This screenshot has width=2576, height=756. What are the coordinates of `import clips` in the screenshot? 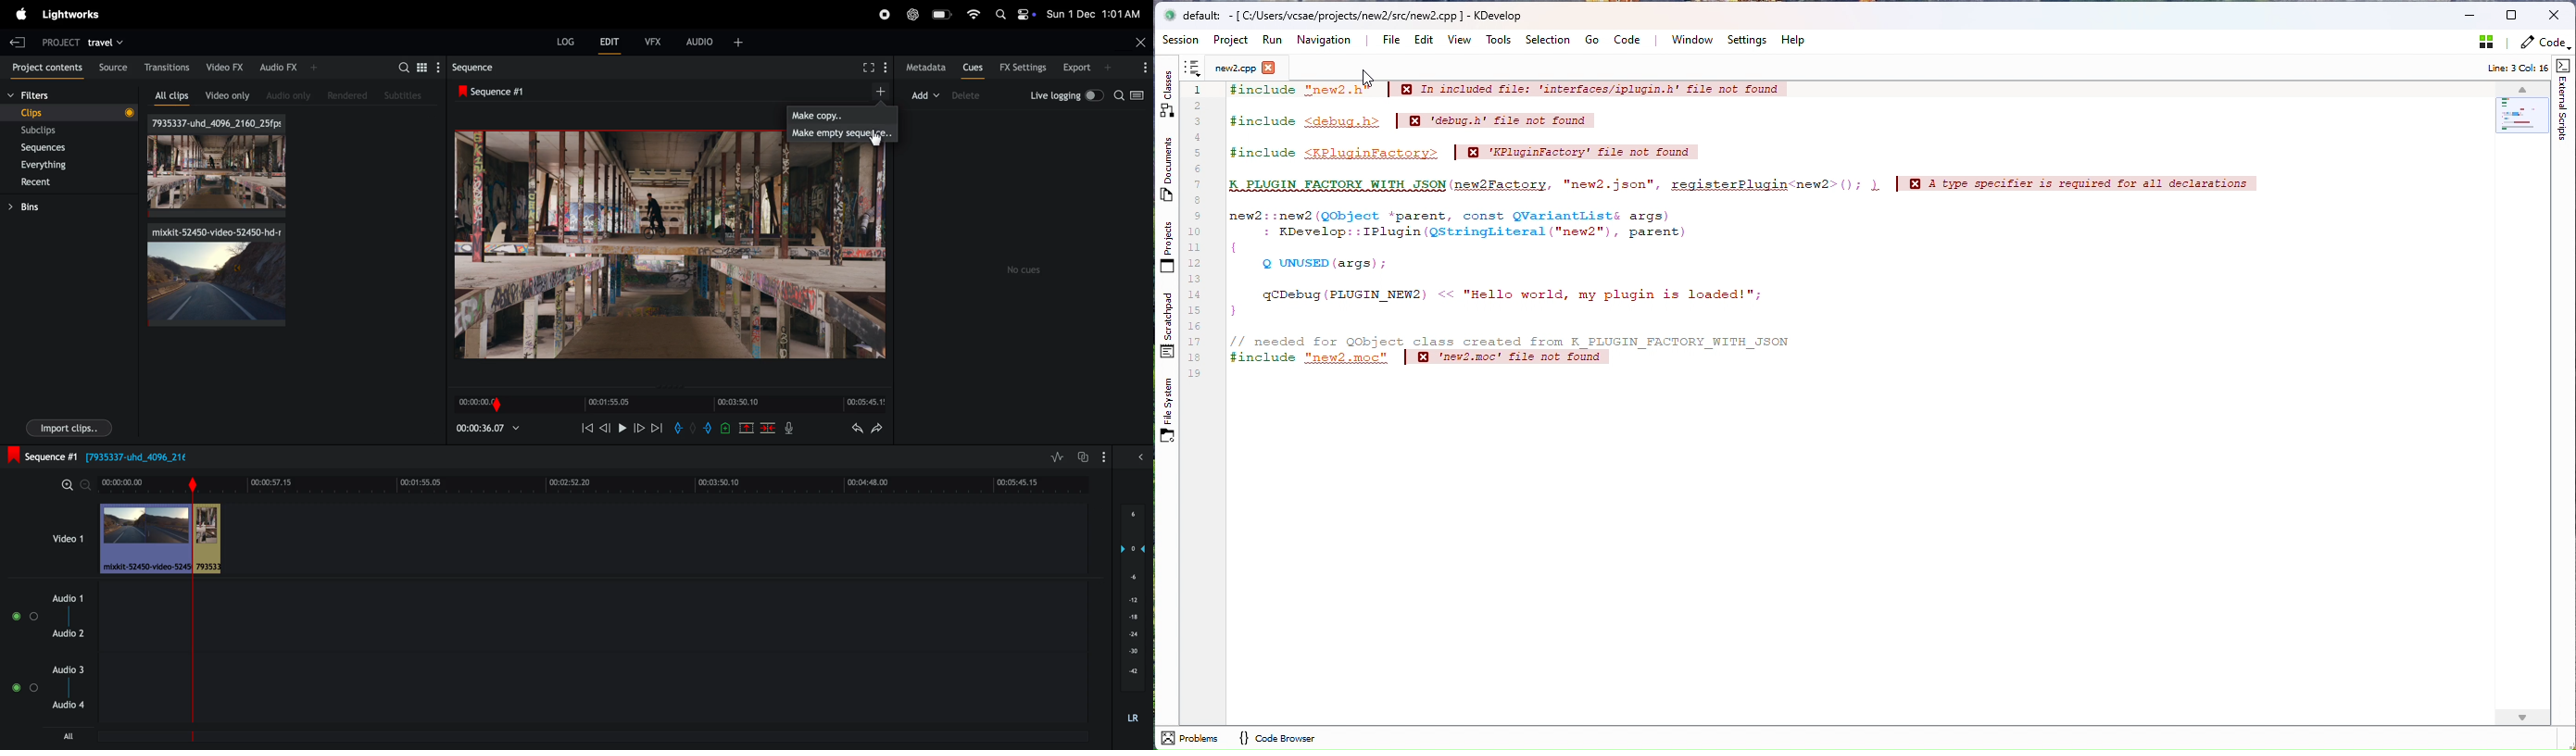 It's located at (69, 427).